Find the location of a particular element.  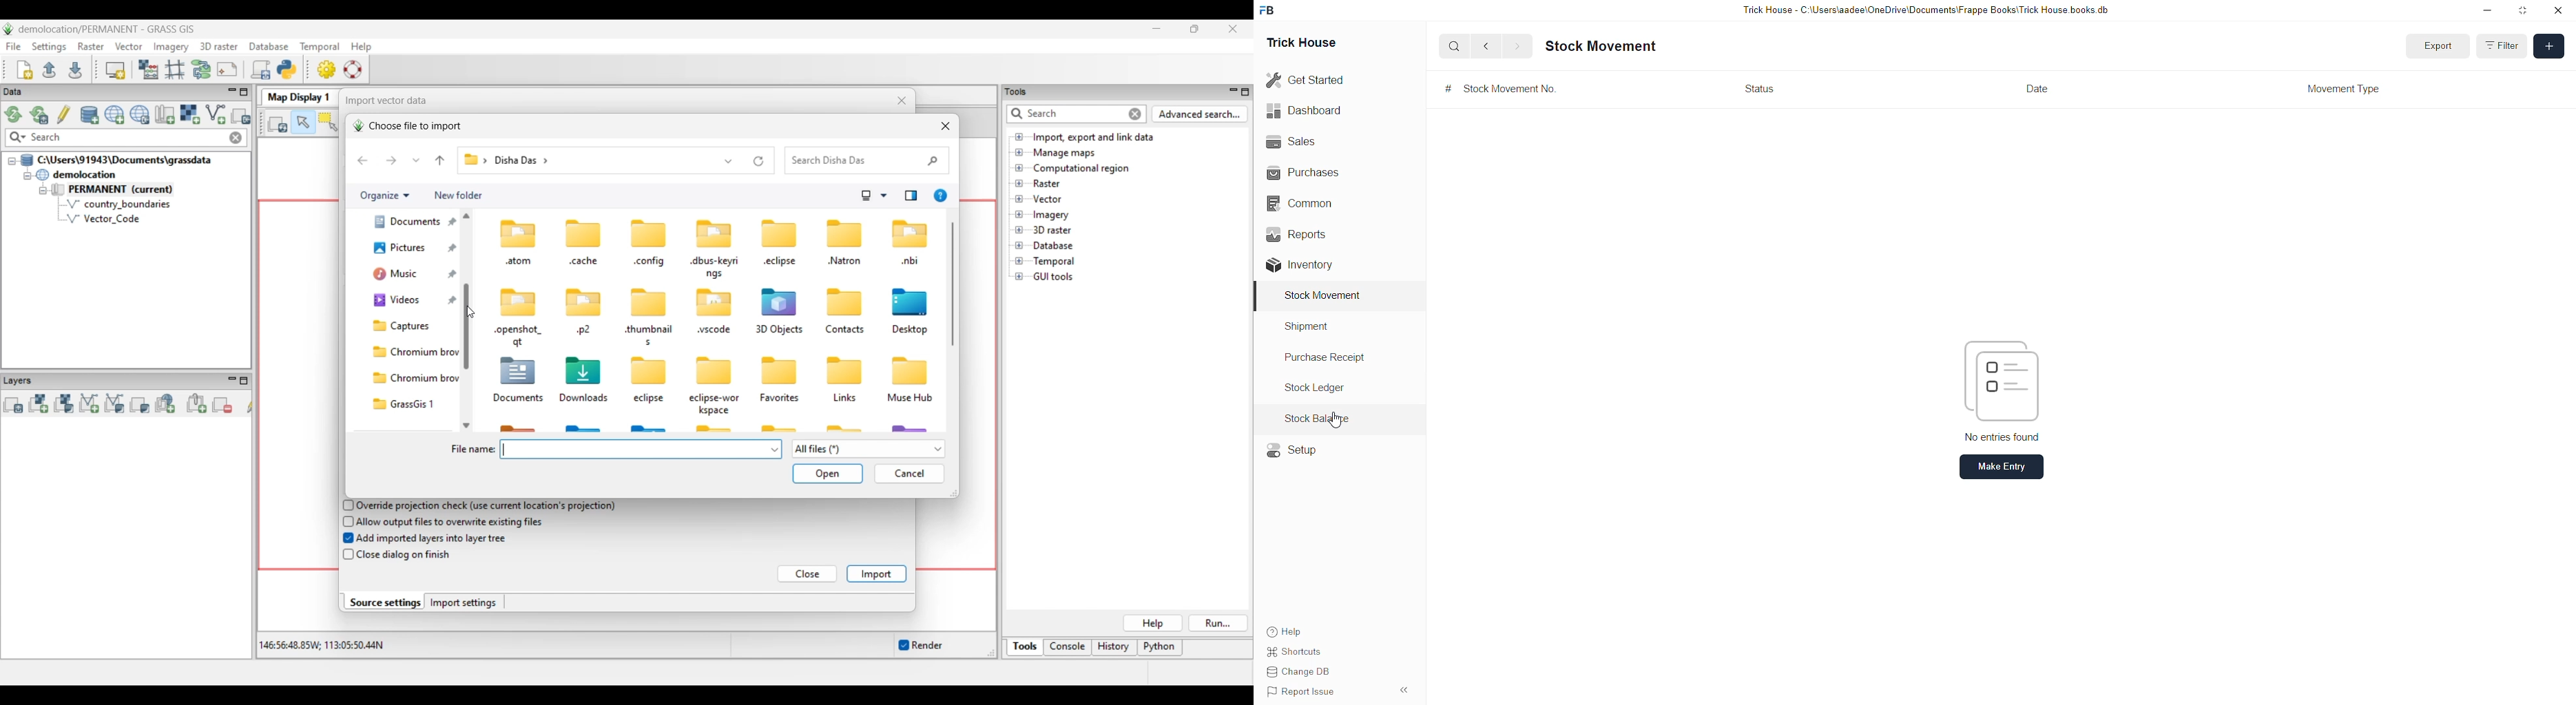

Minimize is located at coordinates (2486, 13).